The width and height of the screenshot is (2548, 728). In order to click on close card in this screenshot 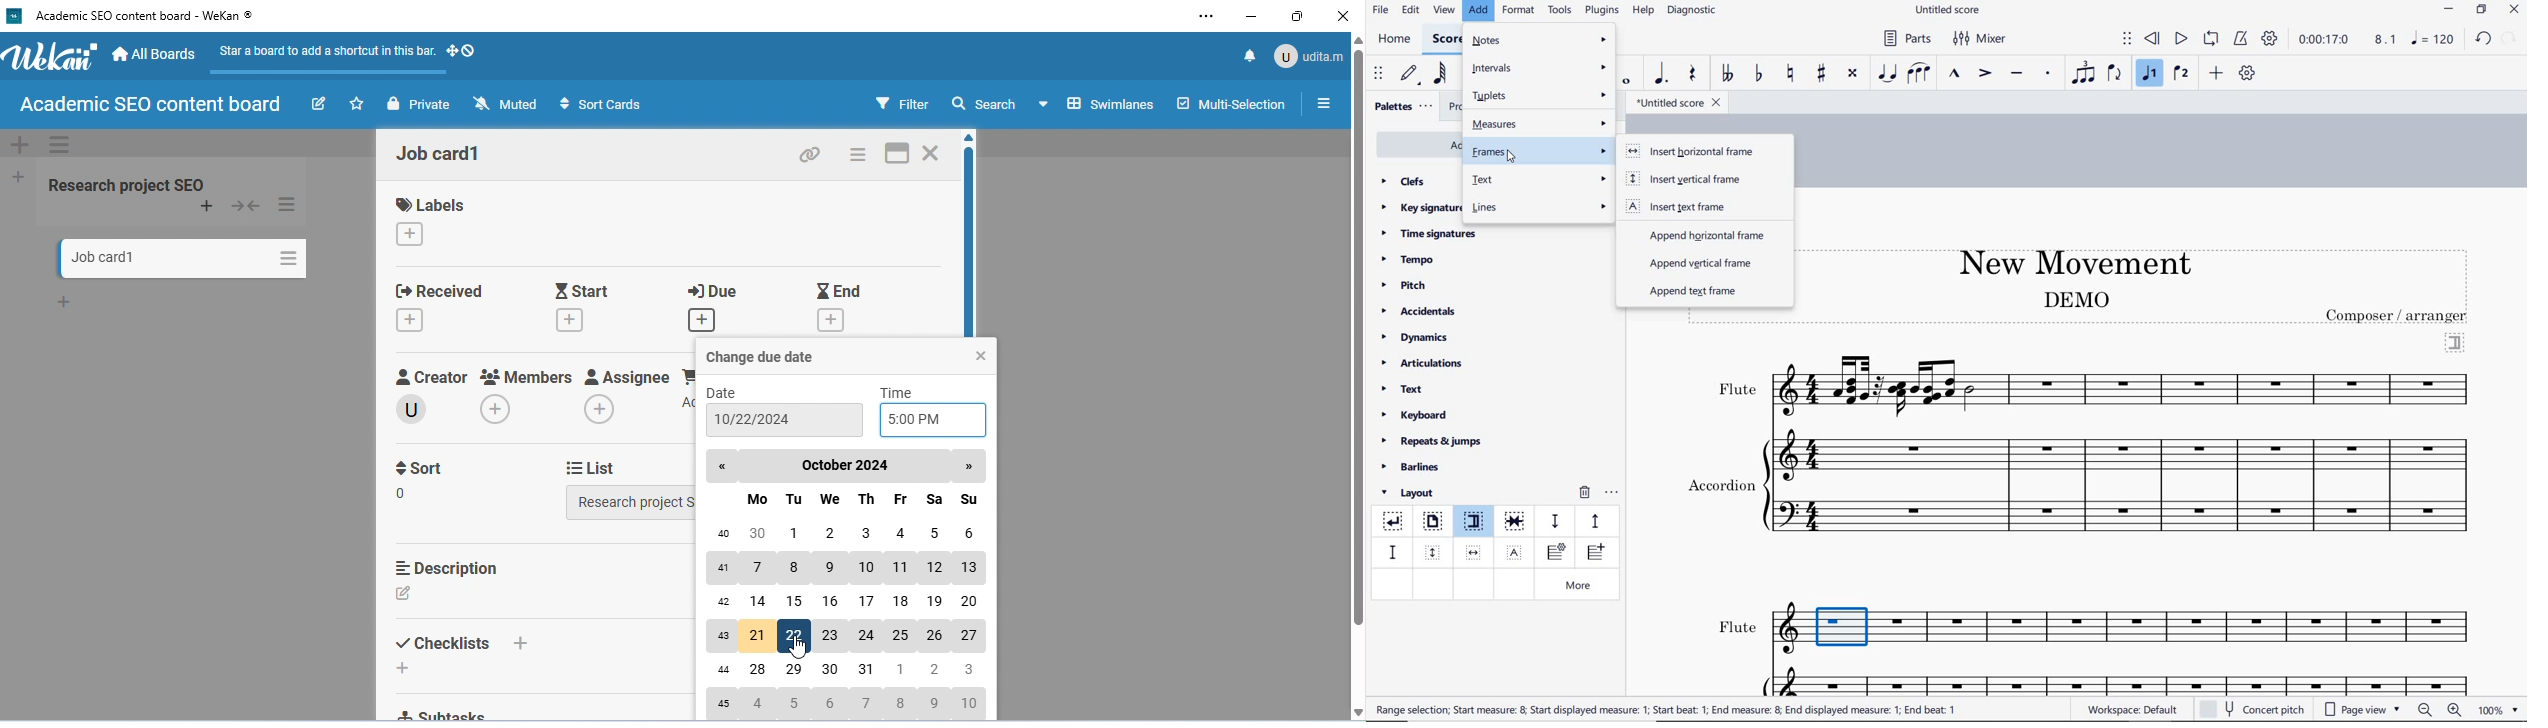, I will do `click(933, 152)`.